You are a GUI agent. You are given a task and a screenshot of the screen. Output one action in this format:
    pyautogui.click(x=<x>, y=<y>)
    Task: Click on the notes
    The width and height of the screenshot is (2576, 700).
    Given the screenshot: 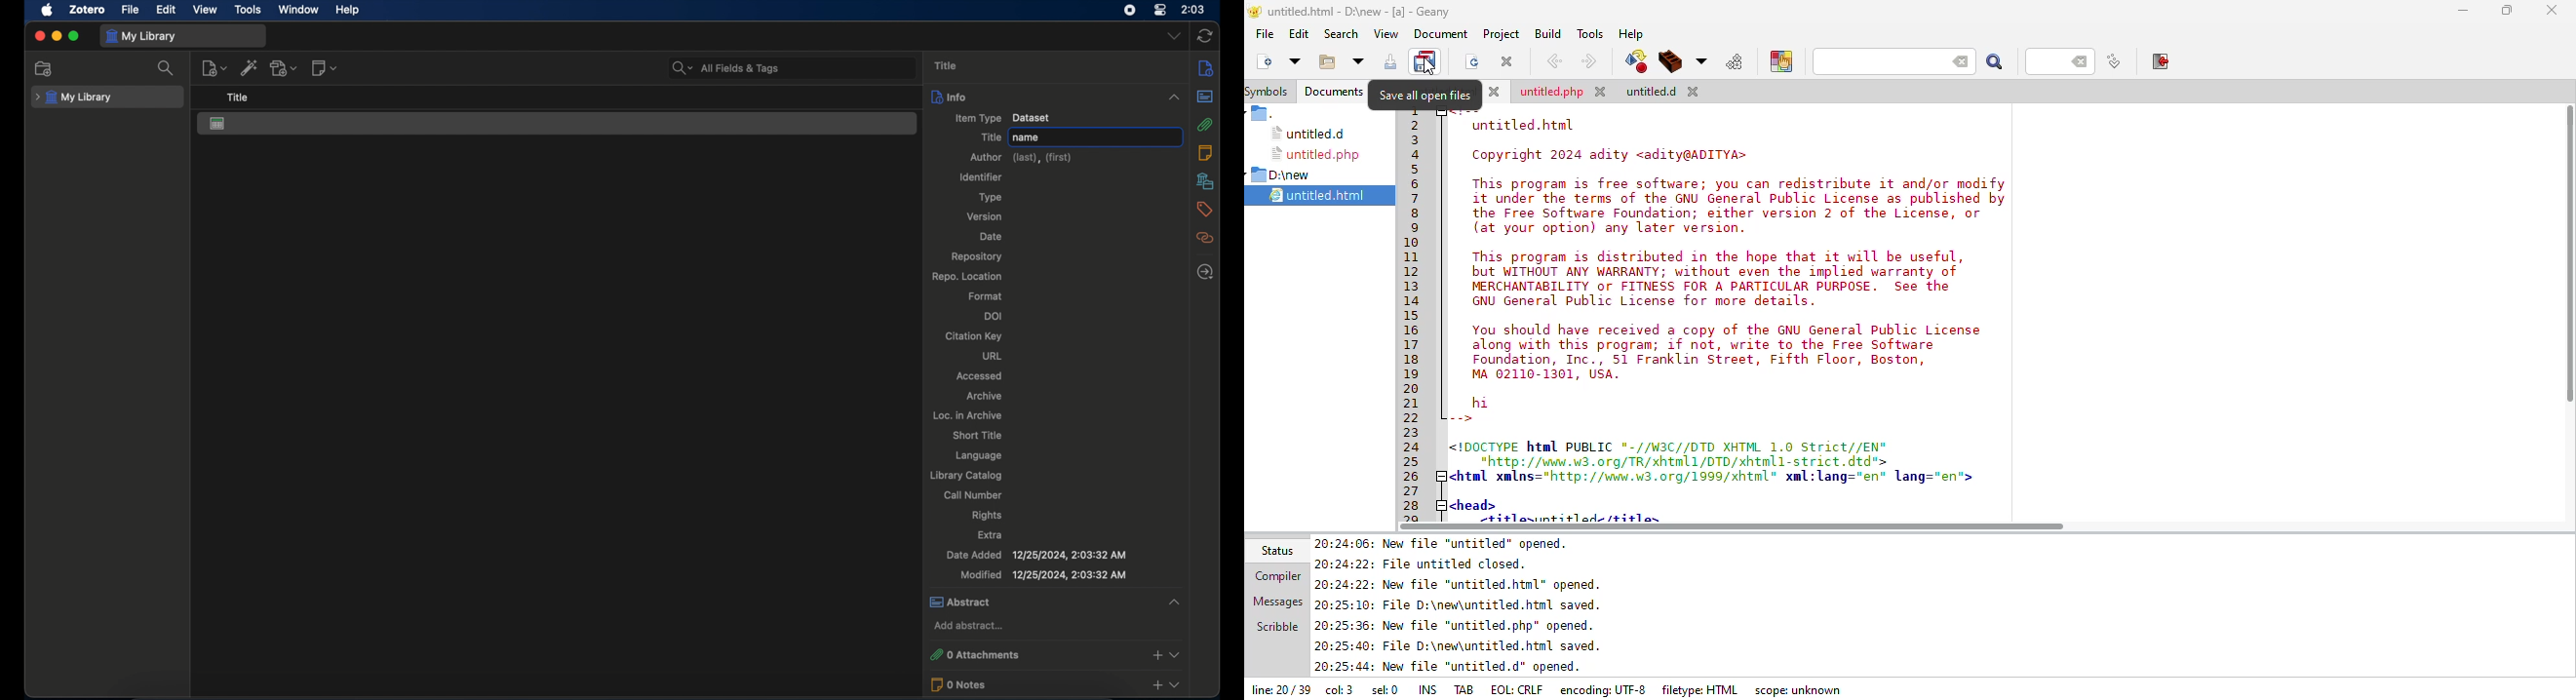 What is the action you would take?
    pyautogui.click(x=1205, y=152)
    